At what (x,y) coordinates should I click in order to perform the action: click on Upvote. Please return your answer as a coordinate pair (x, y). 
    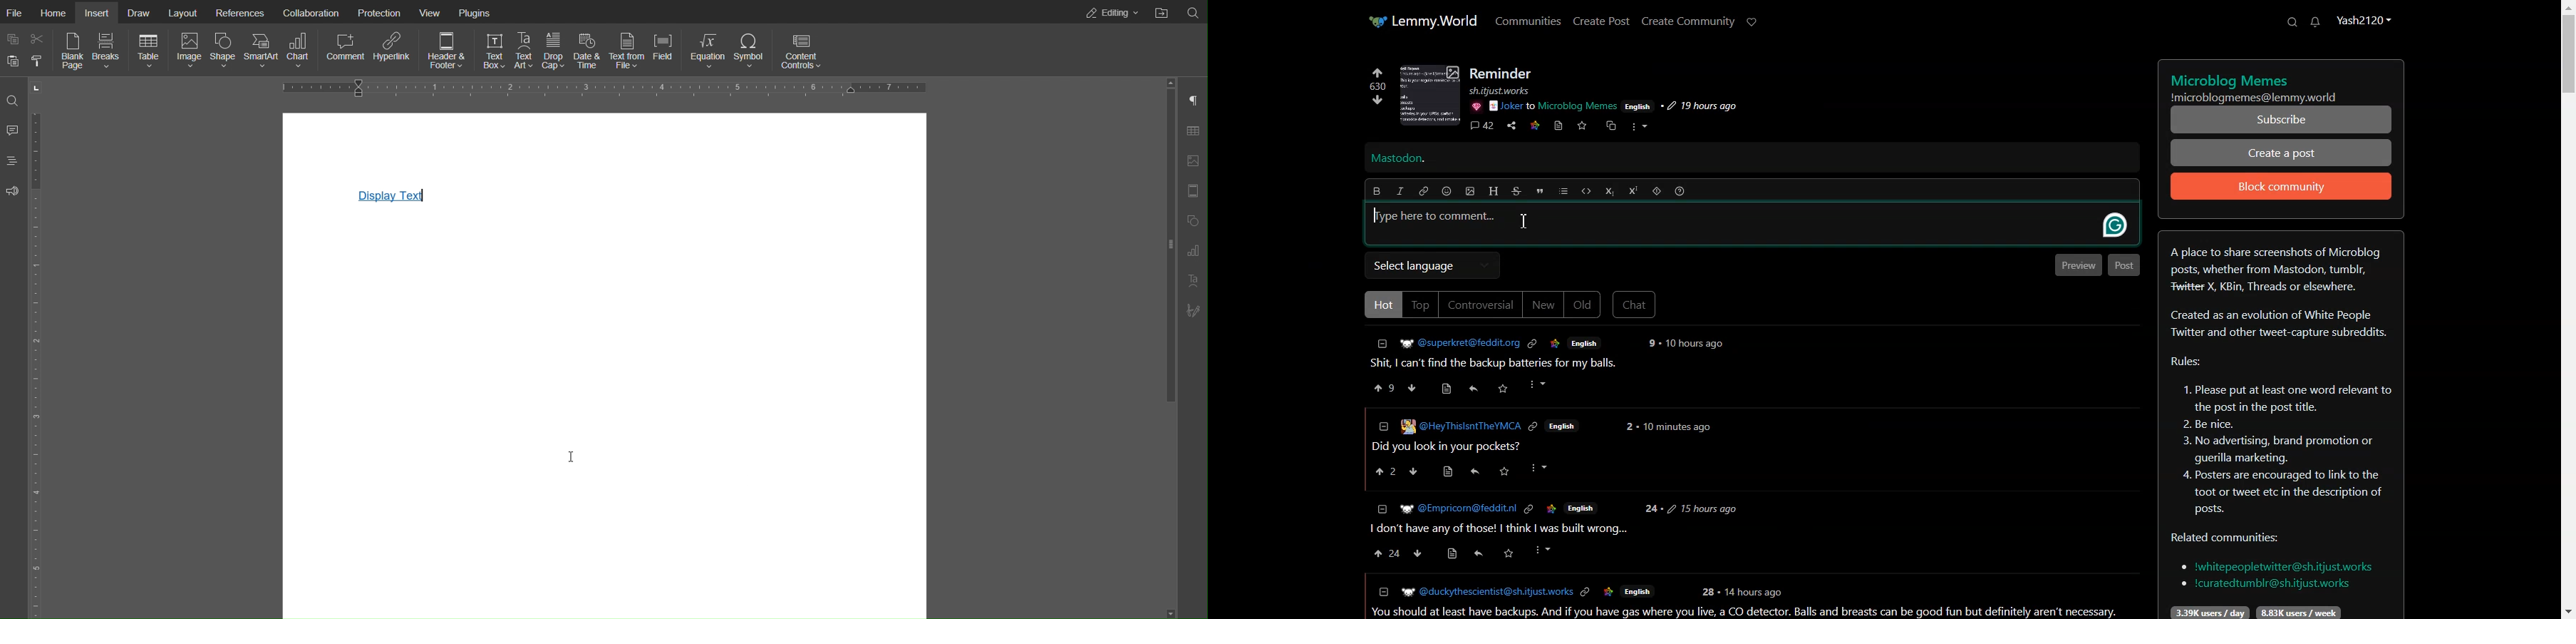
    Looking at the image, I should click on (1385, 387).